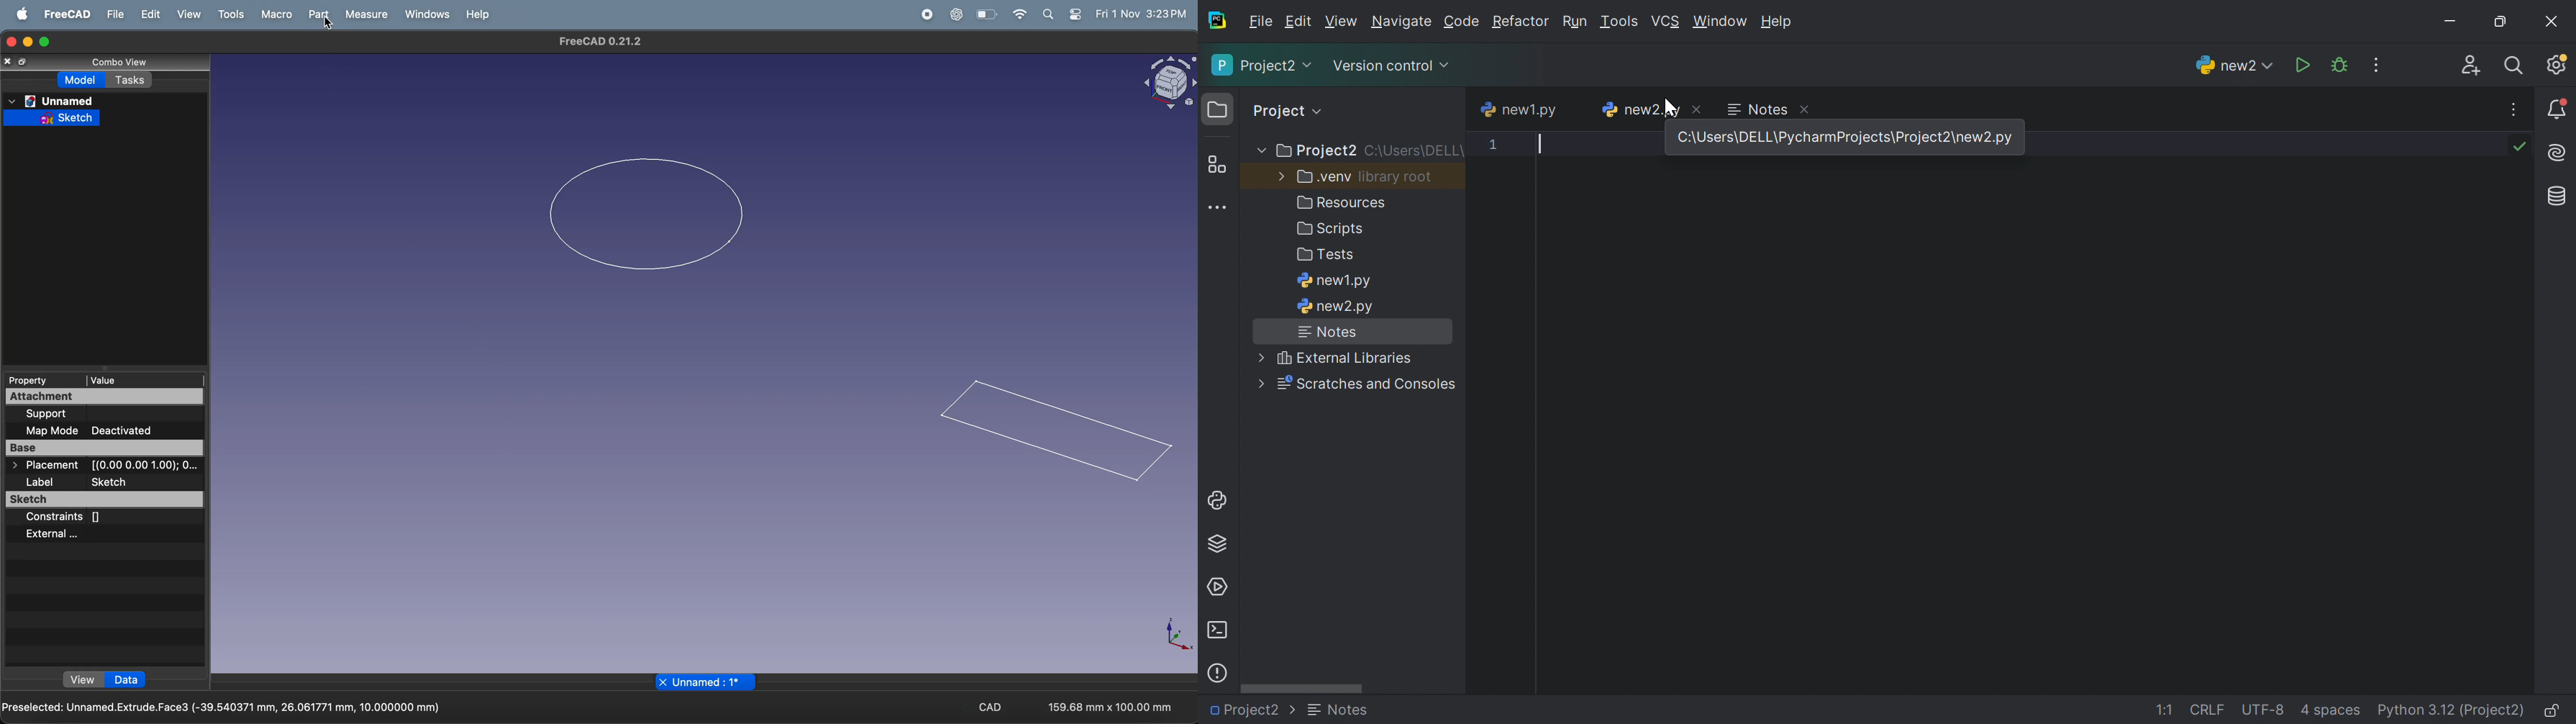  Describe the element at coordinates (130, 79) in the screenshot. I see `Tasks` at that location.